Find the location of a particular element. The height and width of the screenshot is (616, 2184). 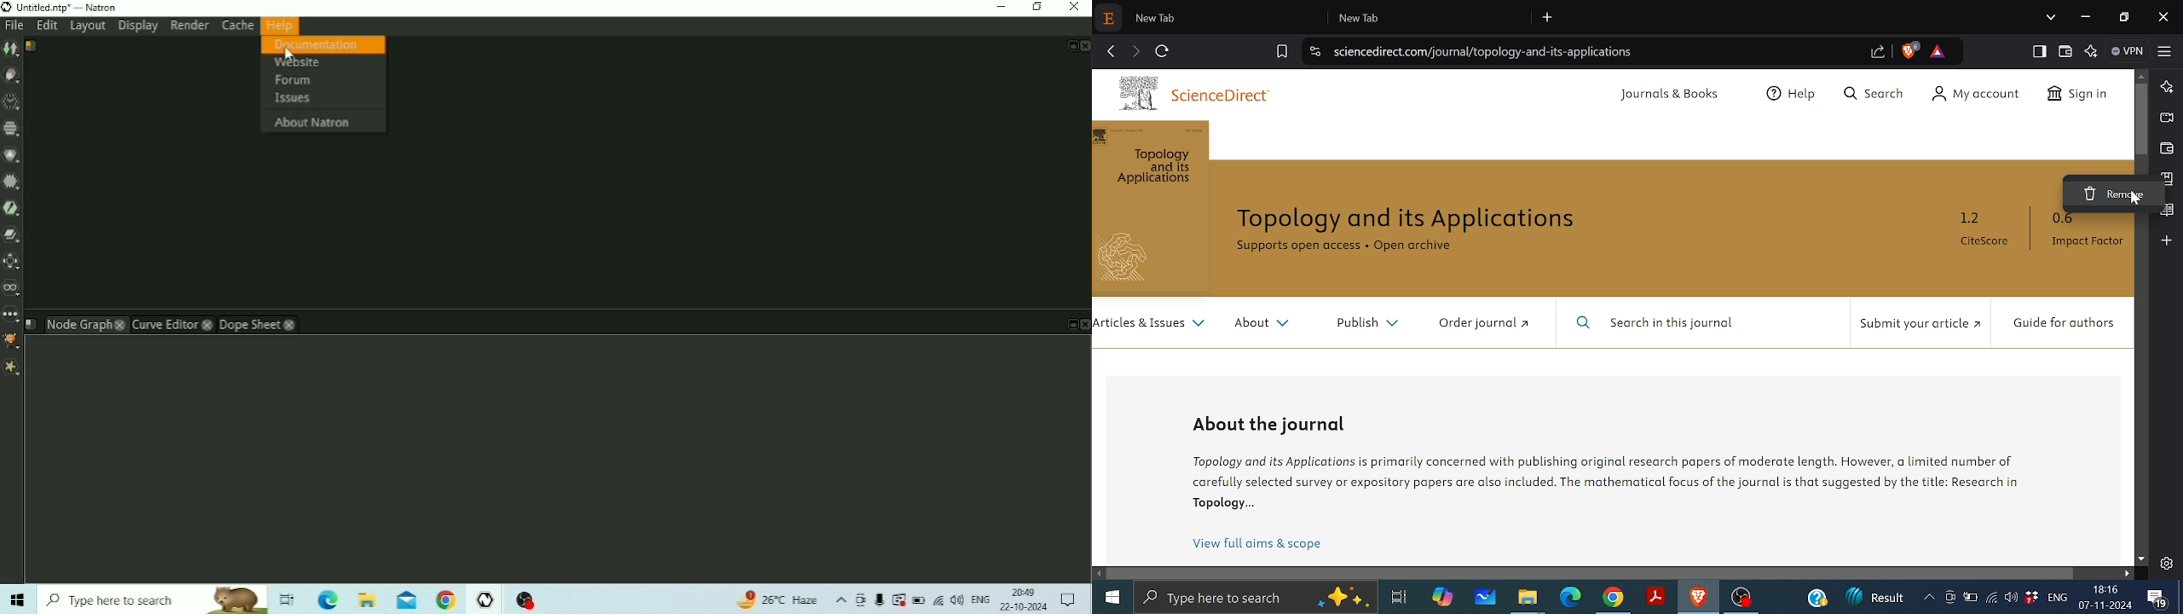

Meet now is located at coordinates (1950, 600).